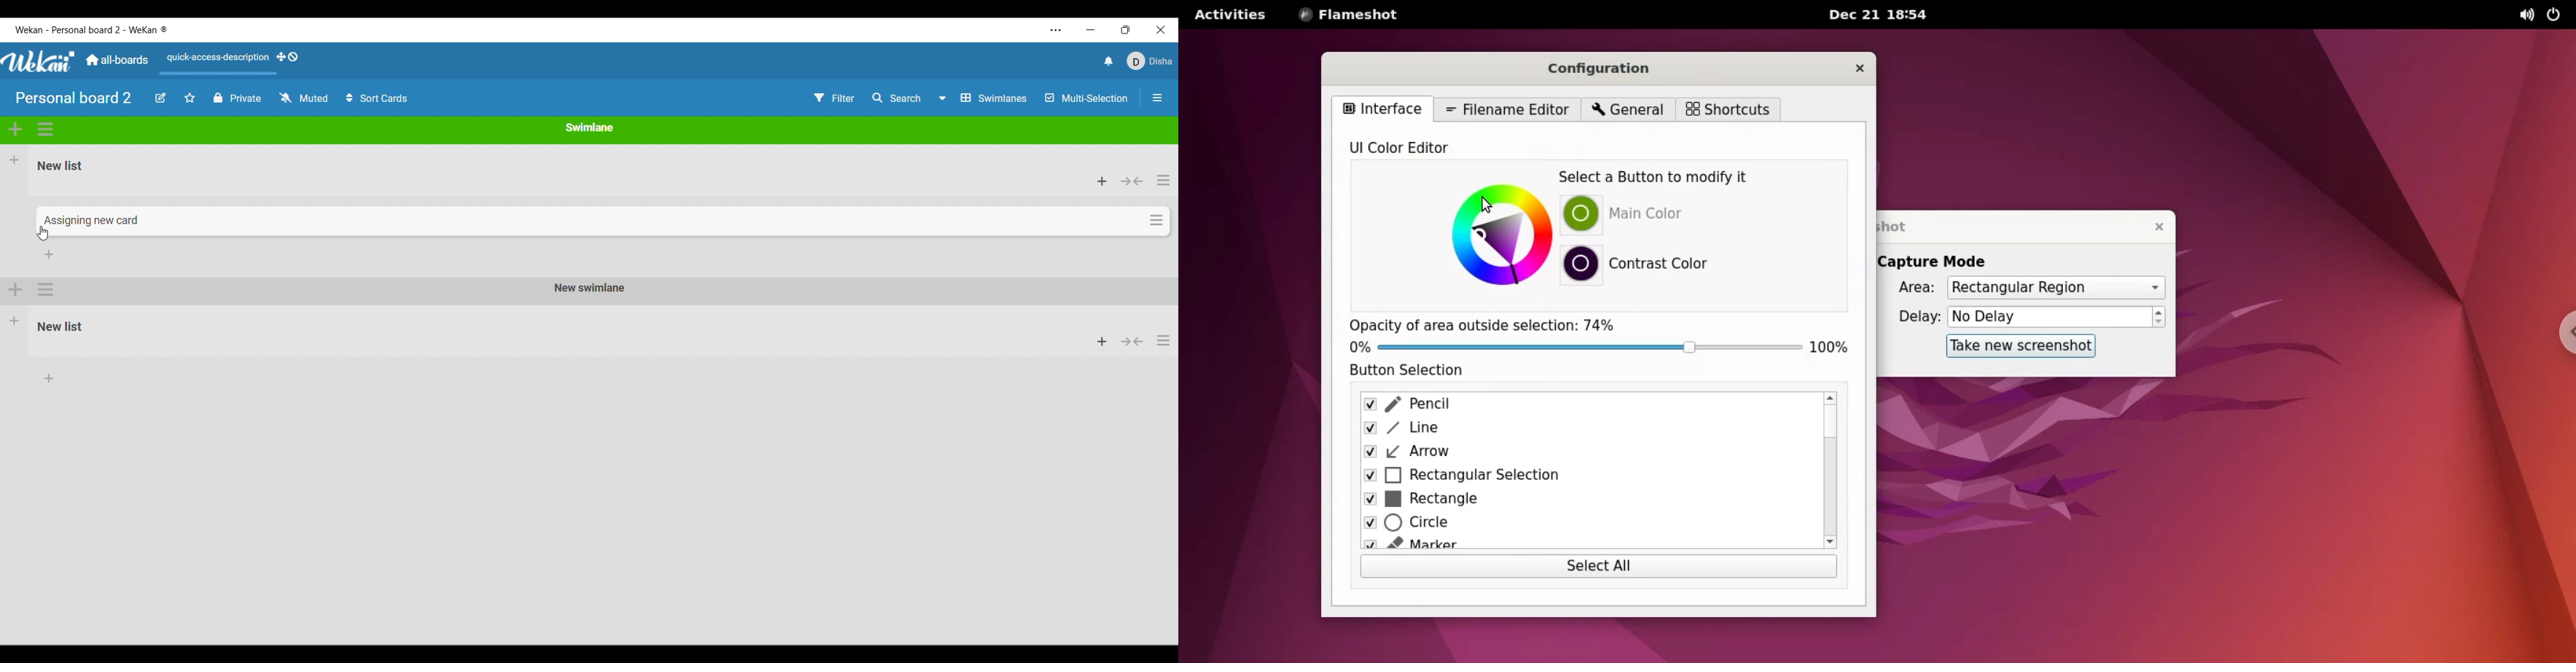 Image resolution: width=2576 pixels, height=672 pixels. Describe the element at coordinates (1944, 260) in the screenshot. I see `capture mode` at that location.